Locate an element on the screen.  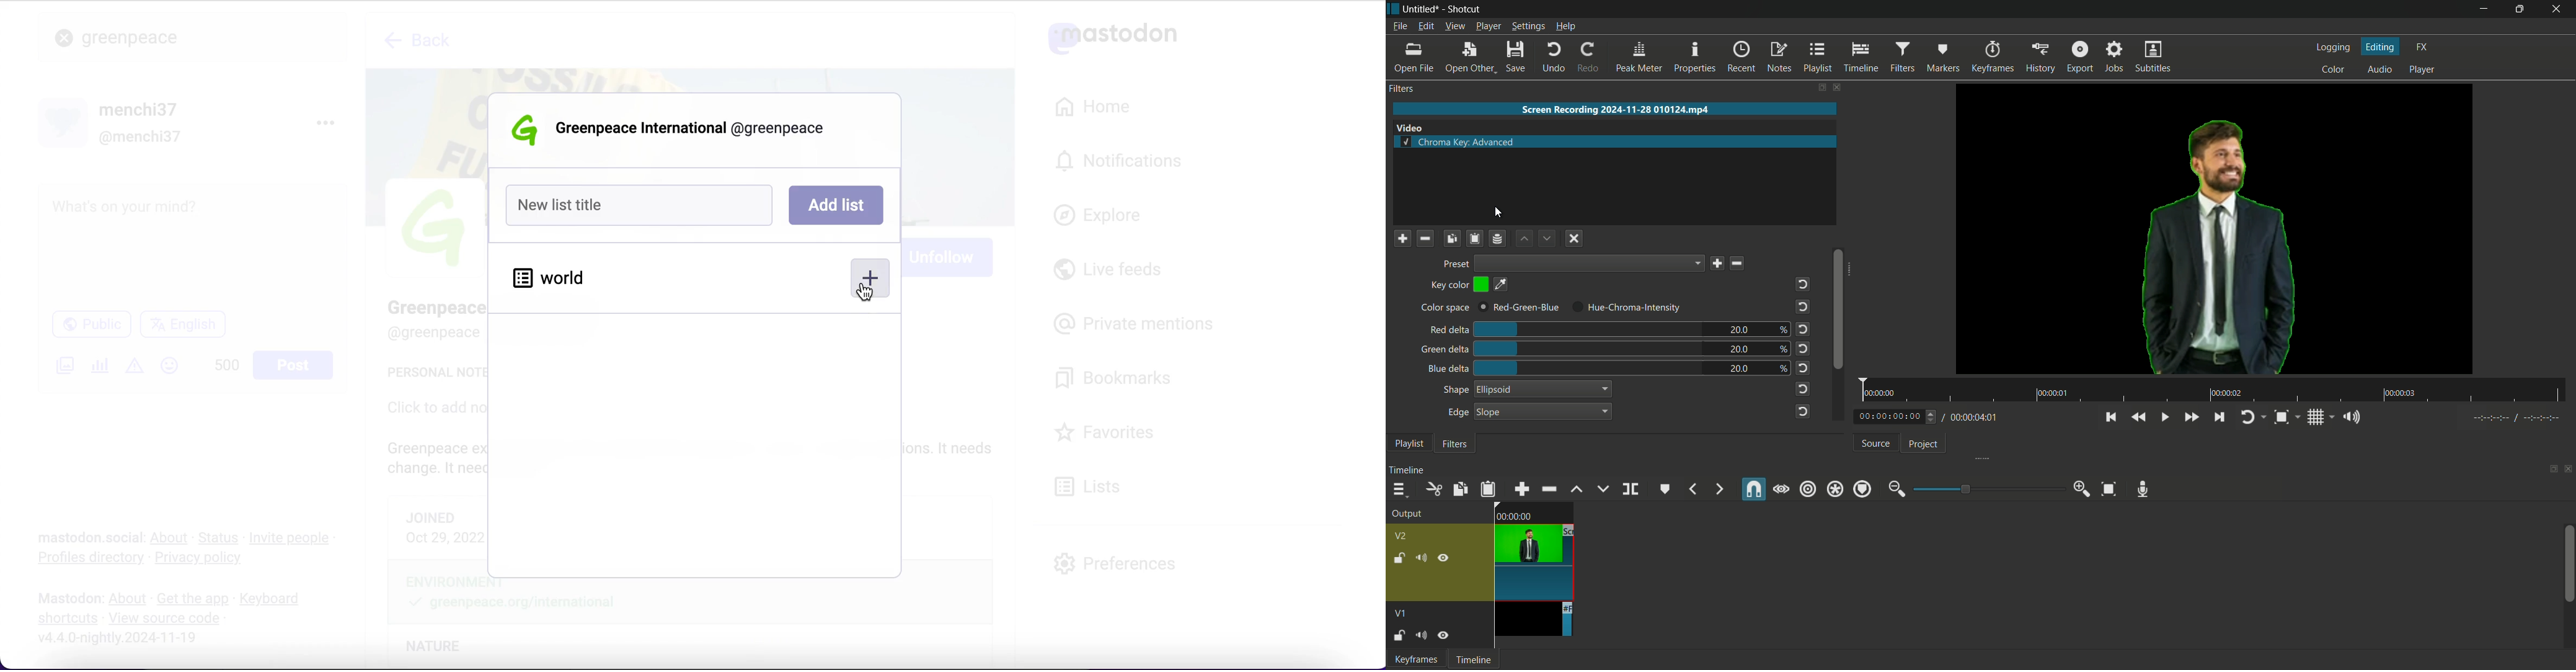
change layout is located at coordinates (2551, 469).